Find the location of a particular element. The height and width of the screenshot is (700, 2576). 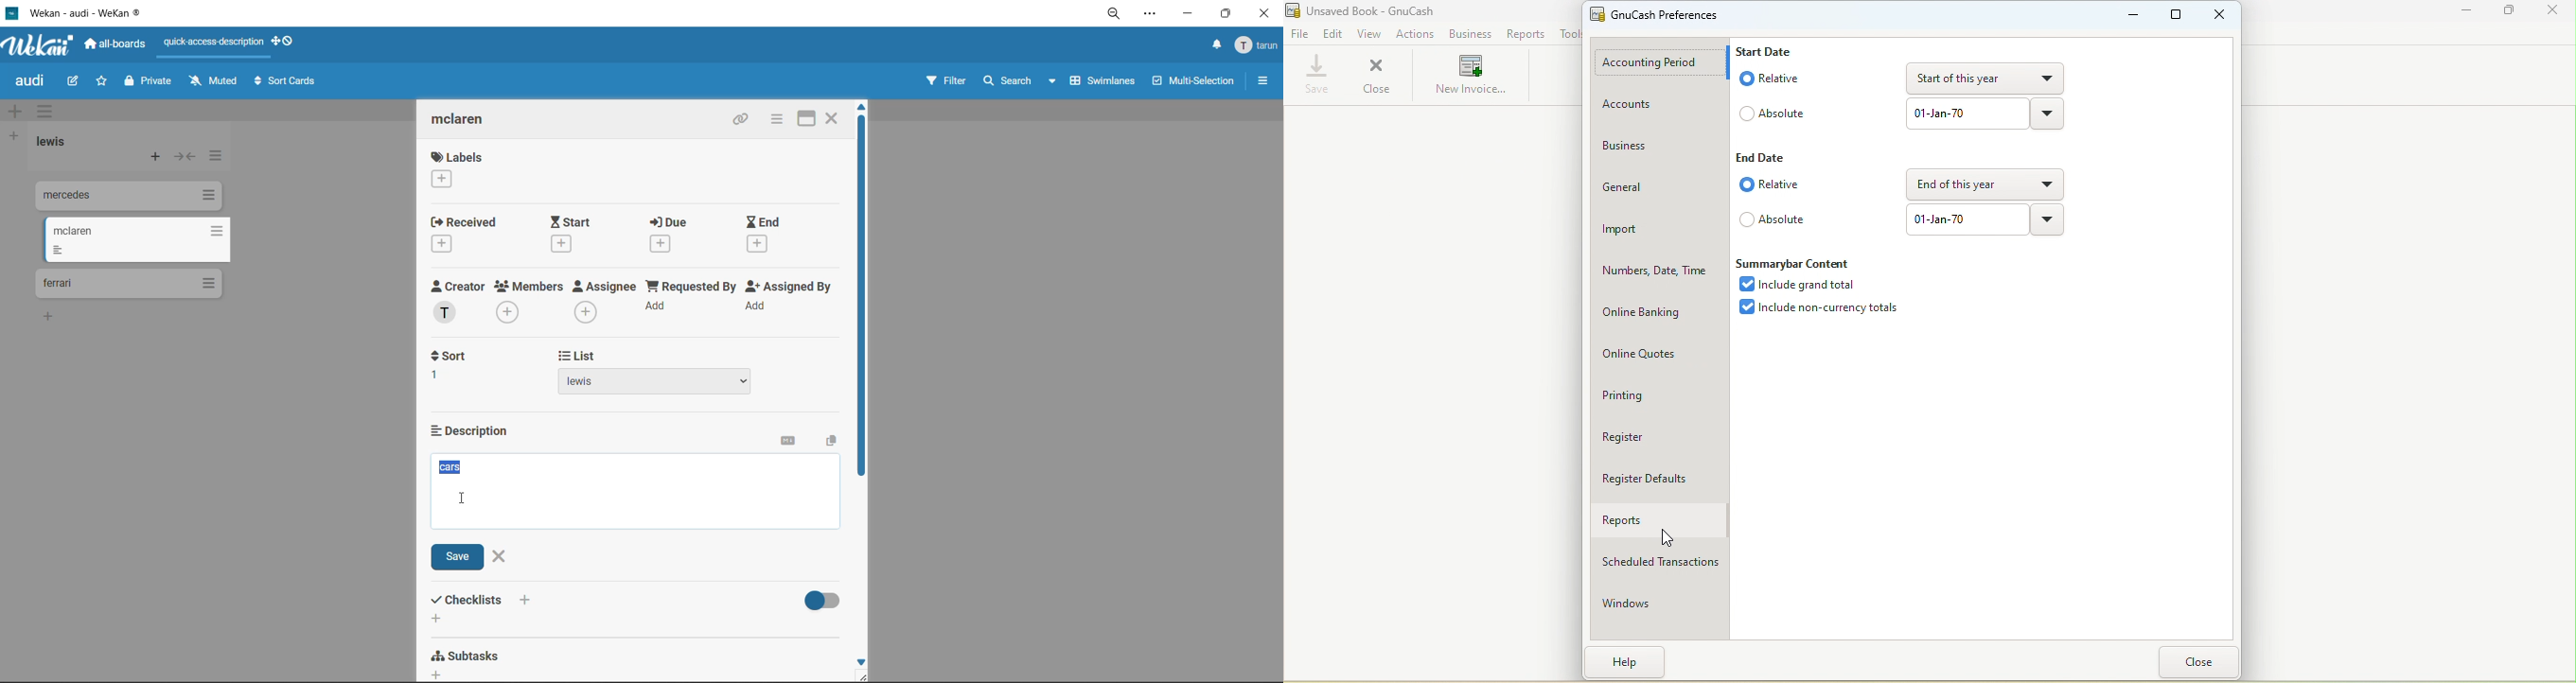

labels is located at coordinates (458, 169).